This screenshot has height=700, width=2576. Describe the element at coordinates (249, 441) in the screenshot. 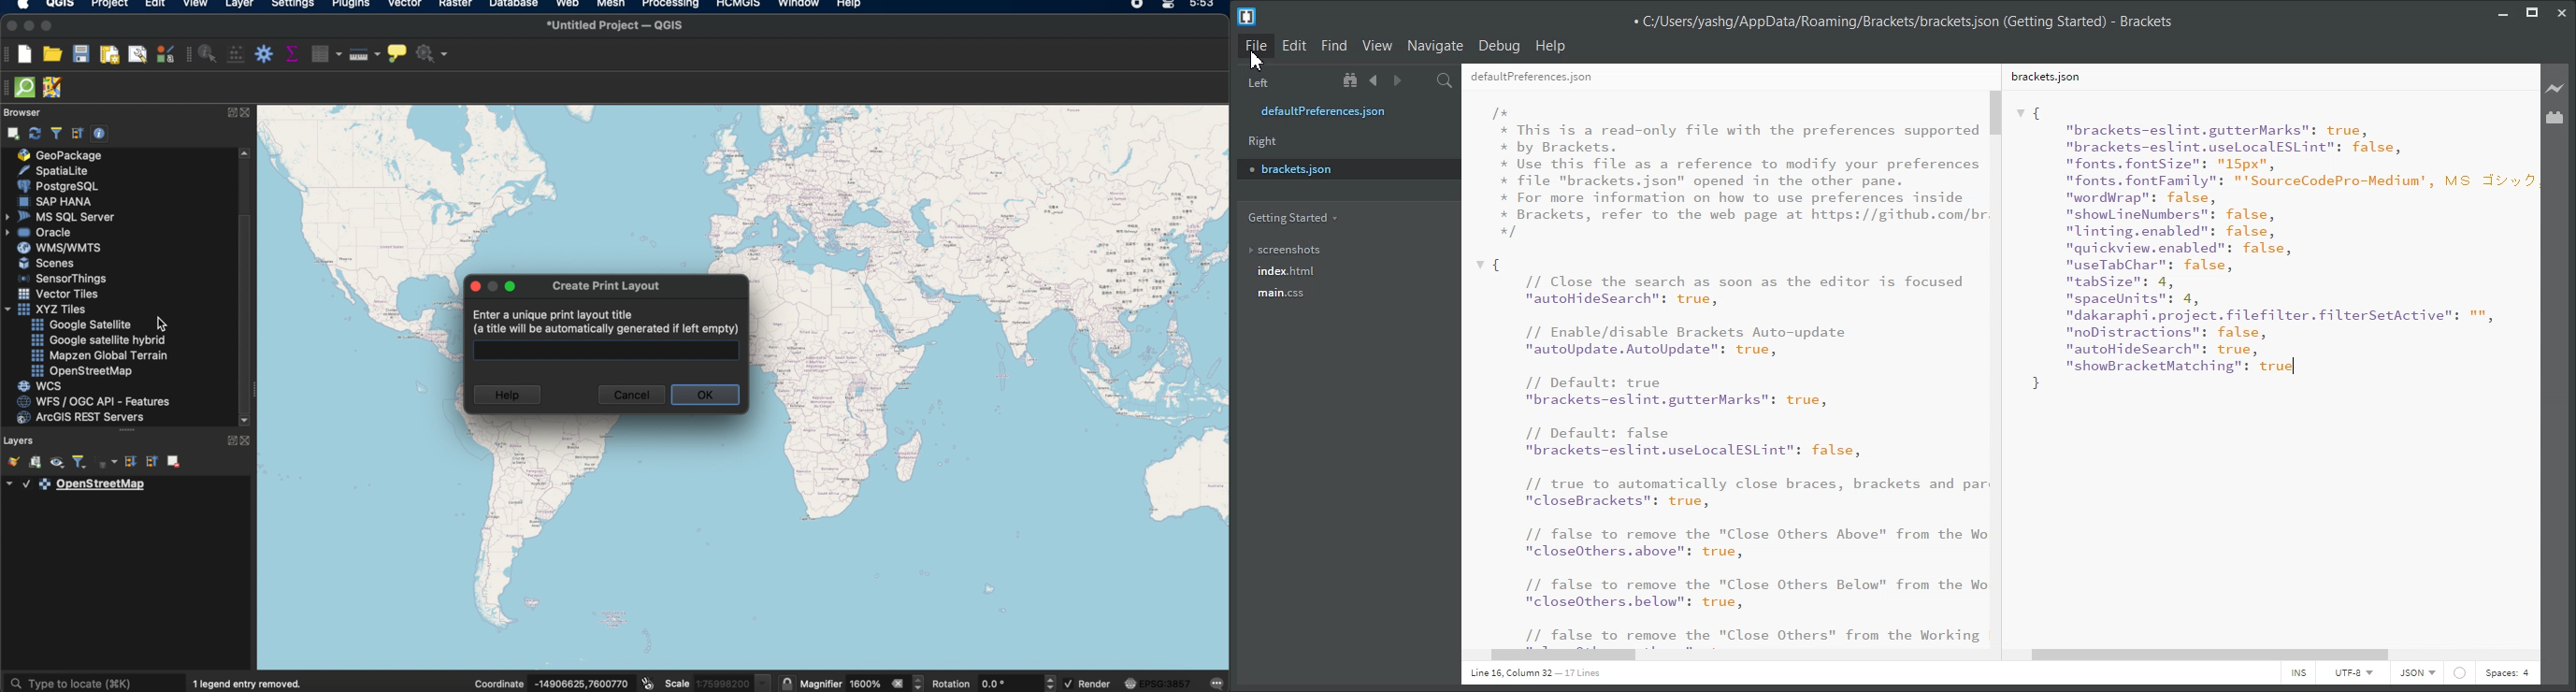

I see `close` at that location.